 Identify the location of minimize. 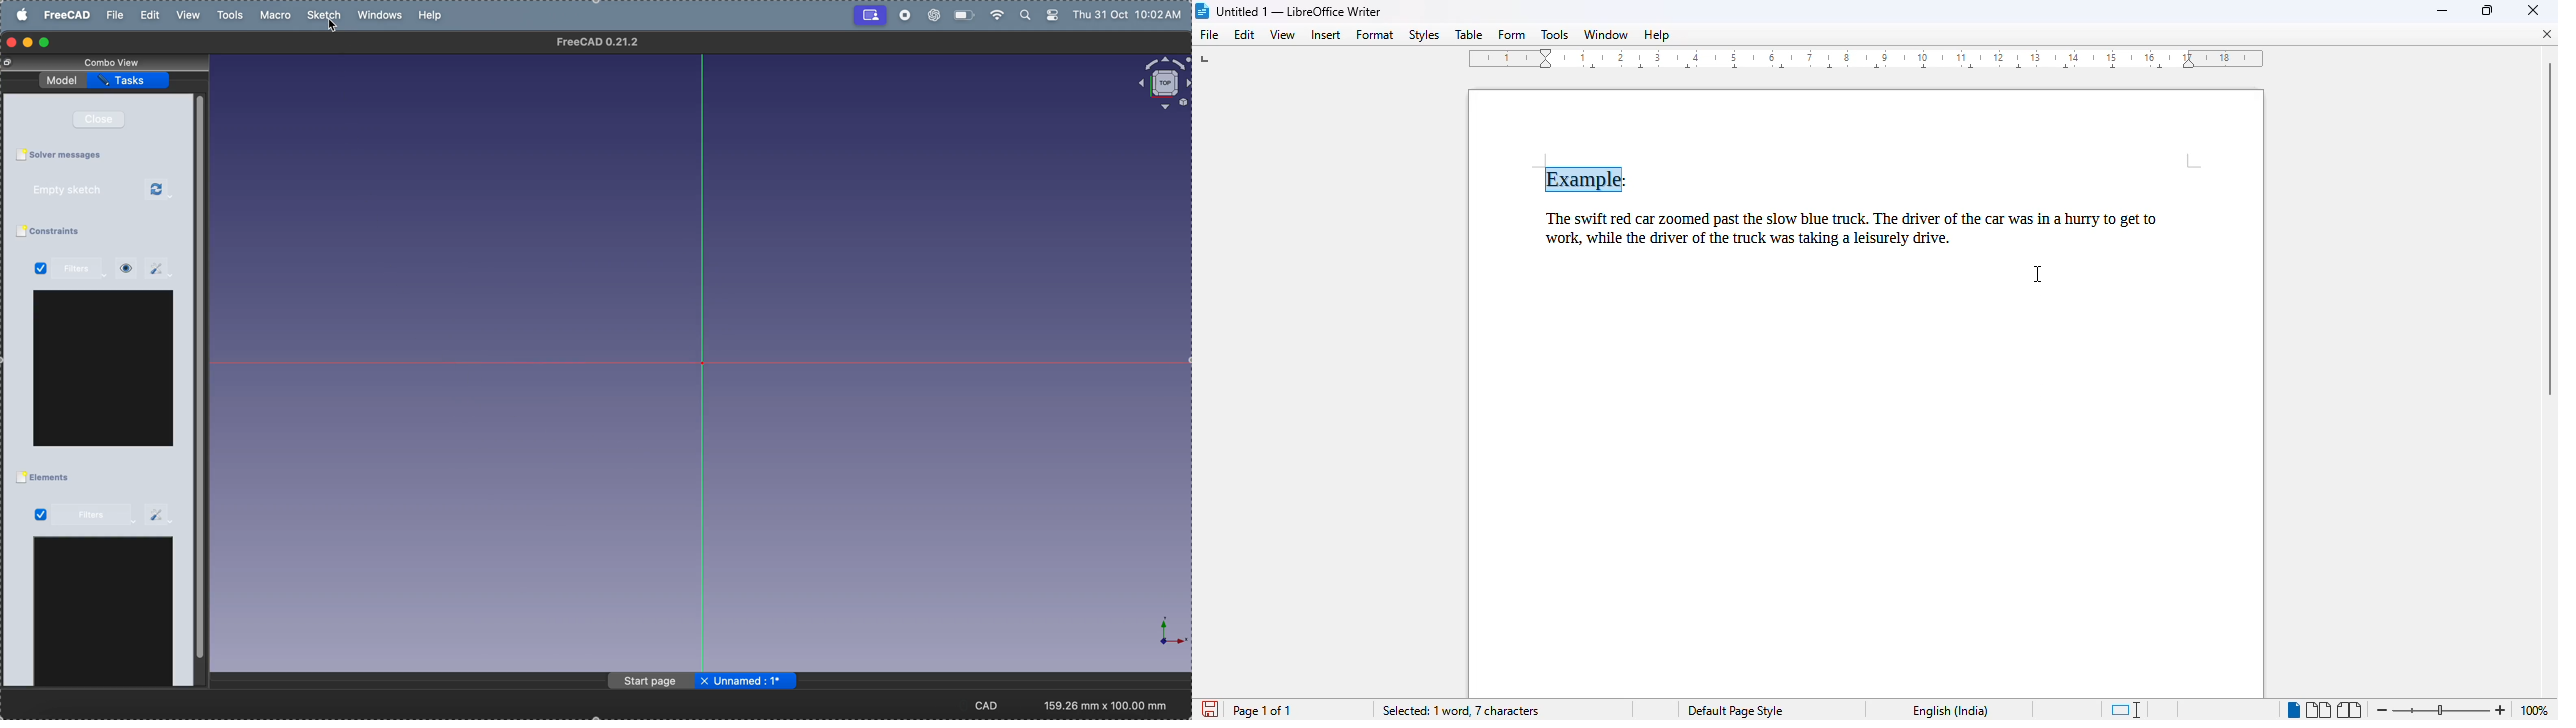
(2443, 11).